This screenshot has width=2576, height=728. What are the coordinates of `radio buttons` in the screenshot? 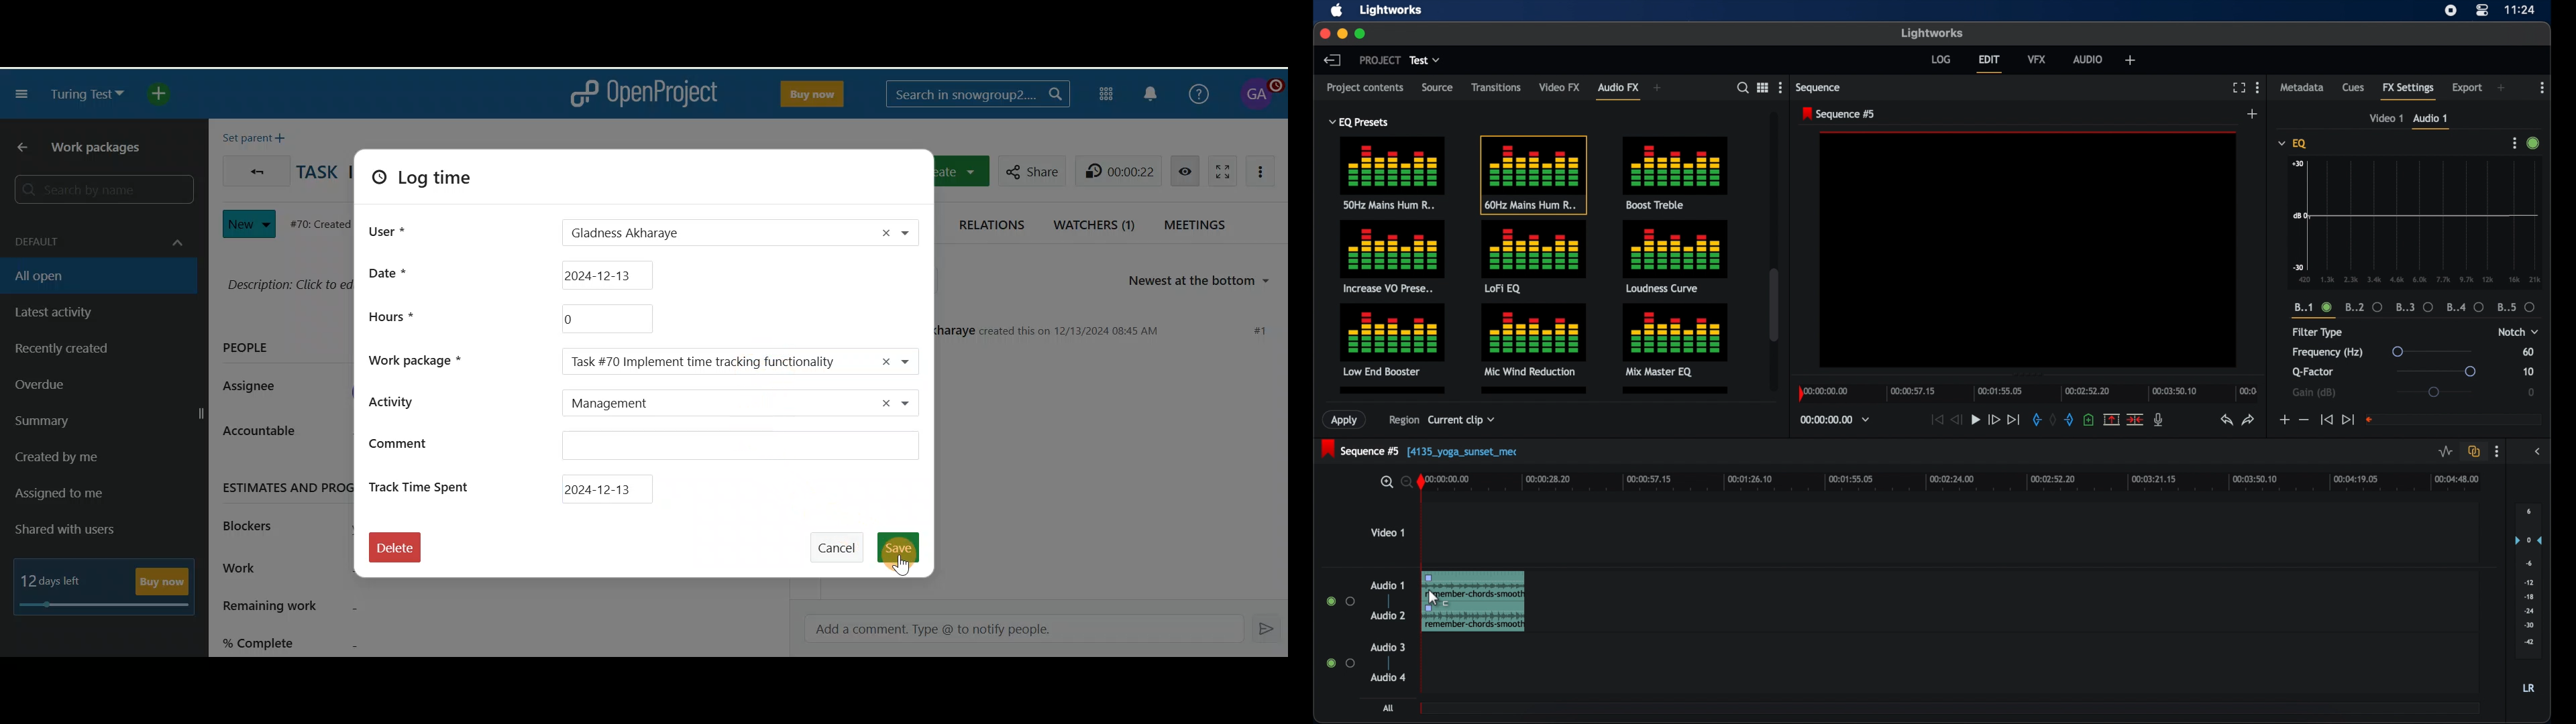 It's located at (1340, 601).